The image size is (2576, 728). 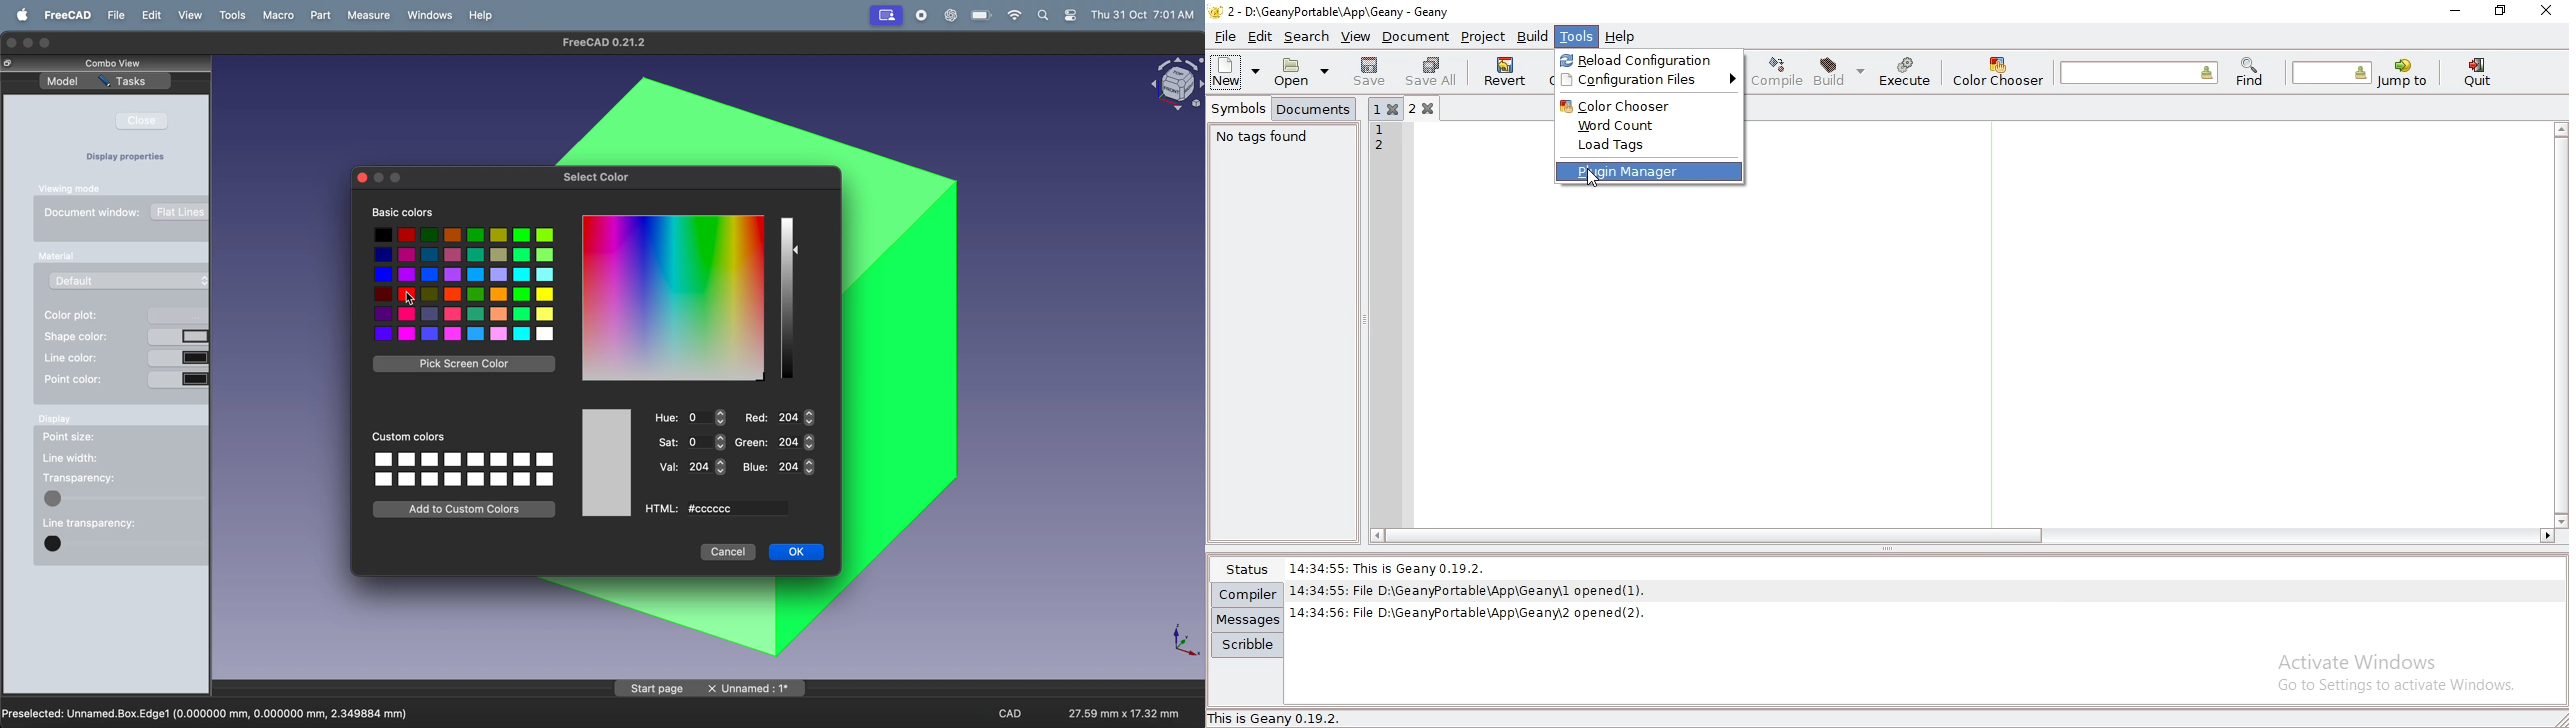 What do you see at coordinates (749, 509) in the screenshot?
I see `color code` at bounding box center [749, 509].